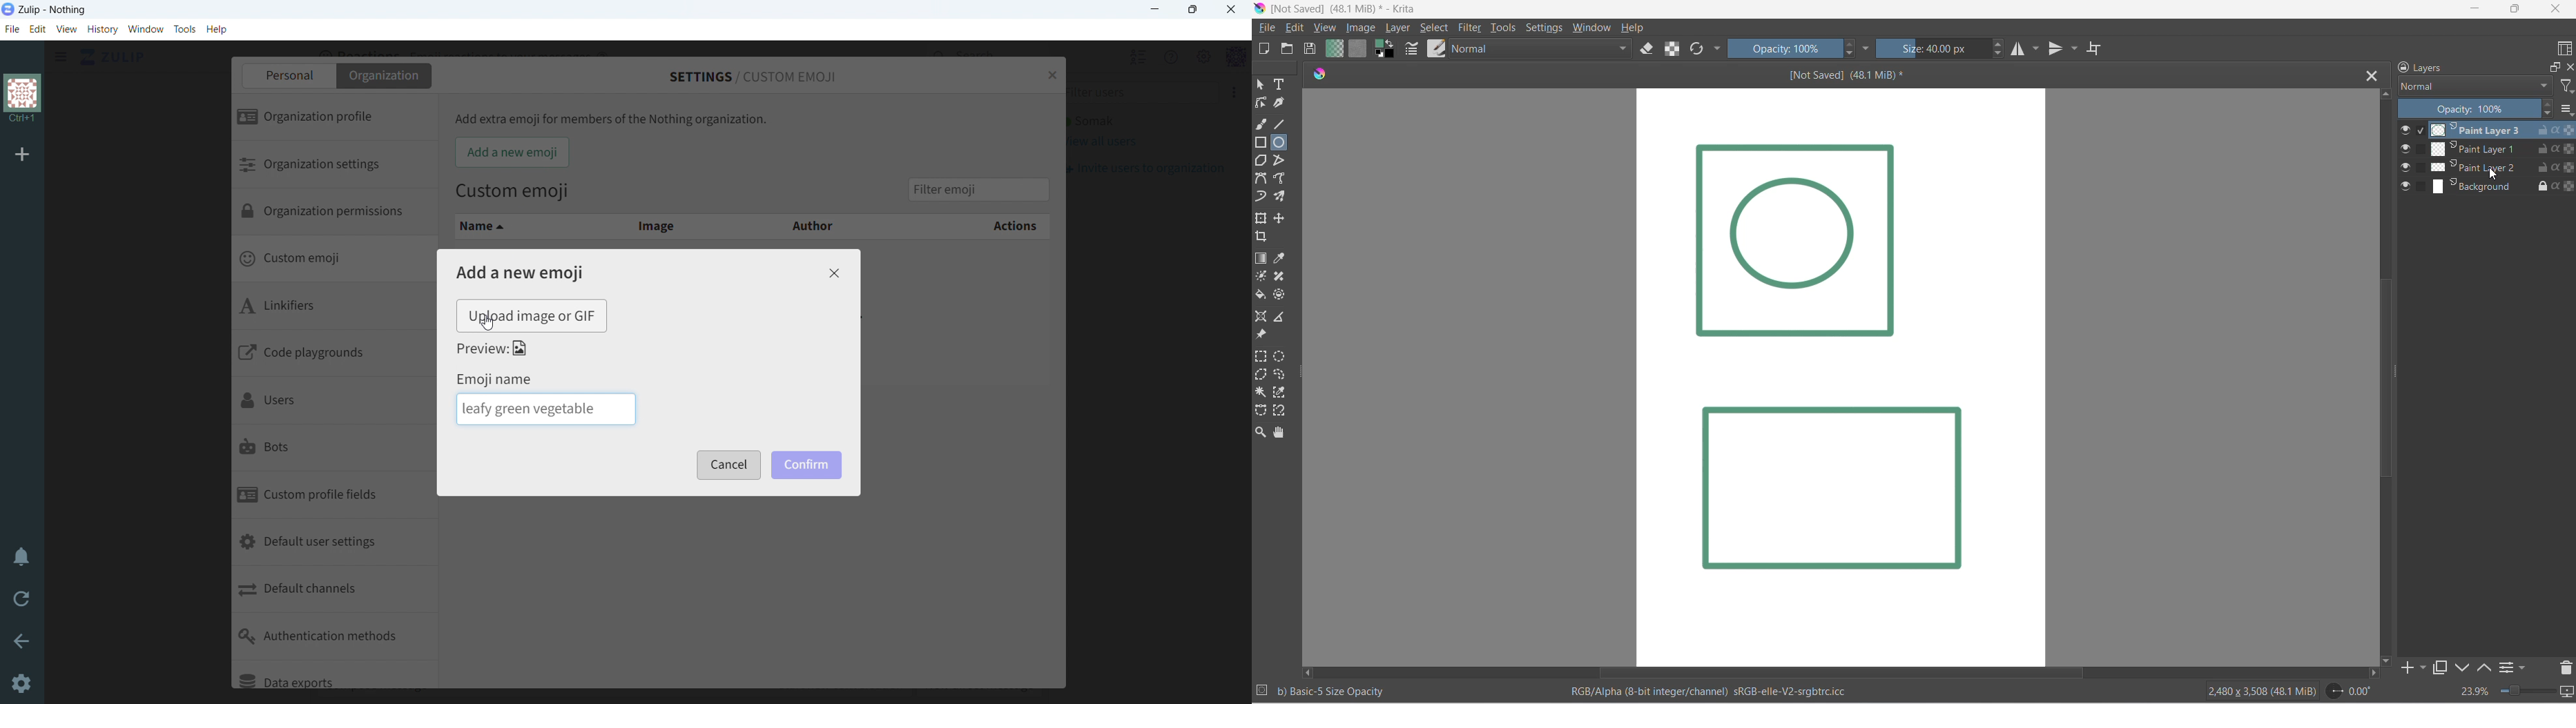 This screenshot has height=728, width=2576. What do you see at coordinates (2539, 150) in the screenshot?
I see `unlock` at bounding box center [2539, 150].